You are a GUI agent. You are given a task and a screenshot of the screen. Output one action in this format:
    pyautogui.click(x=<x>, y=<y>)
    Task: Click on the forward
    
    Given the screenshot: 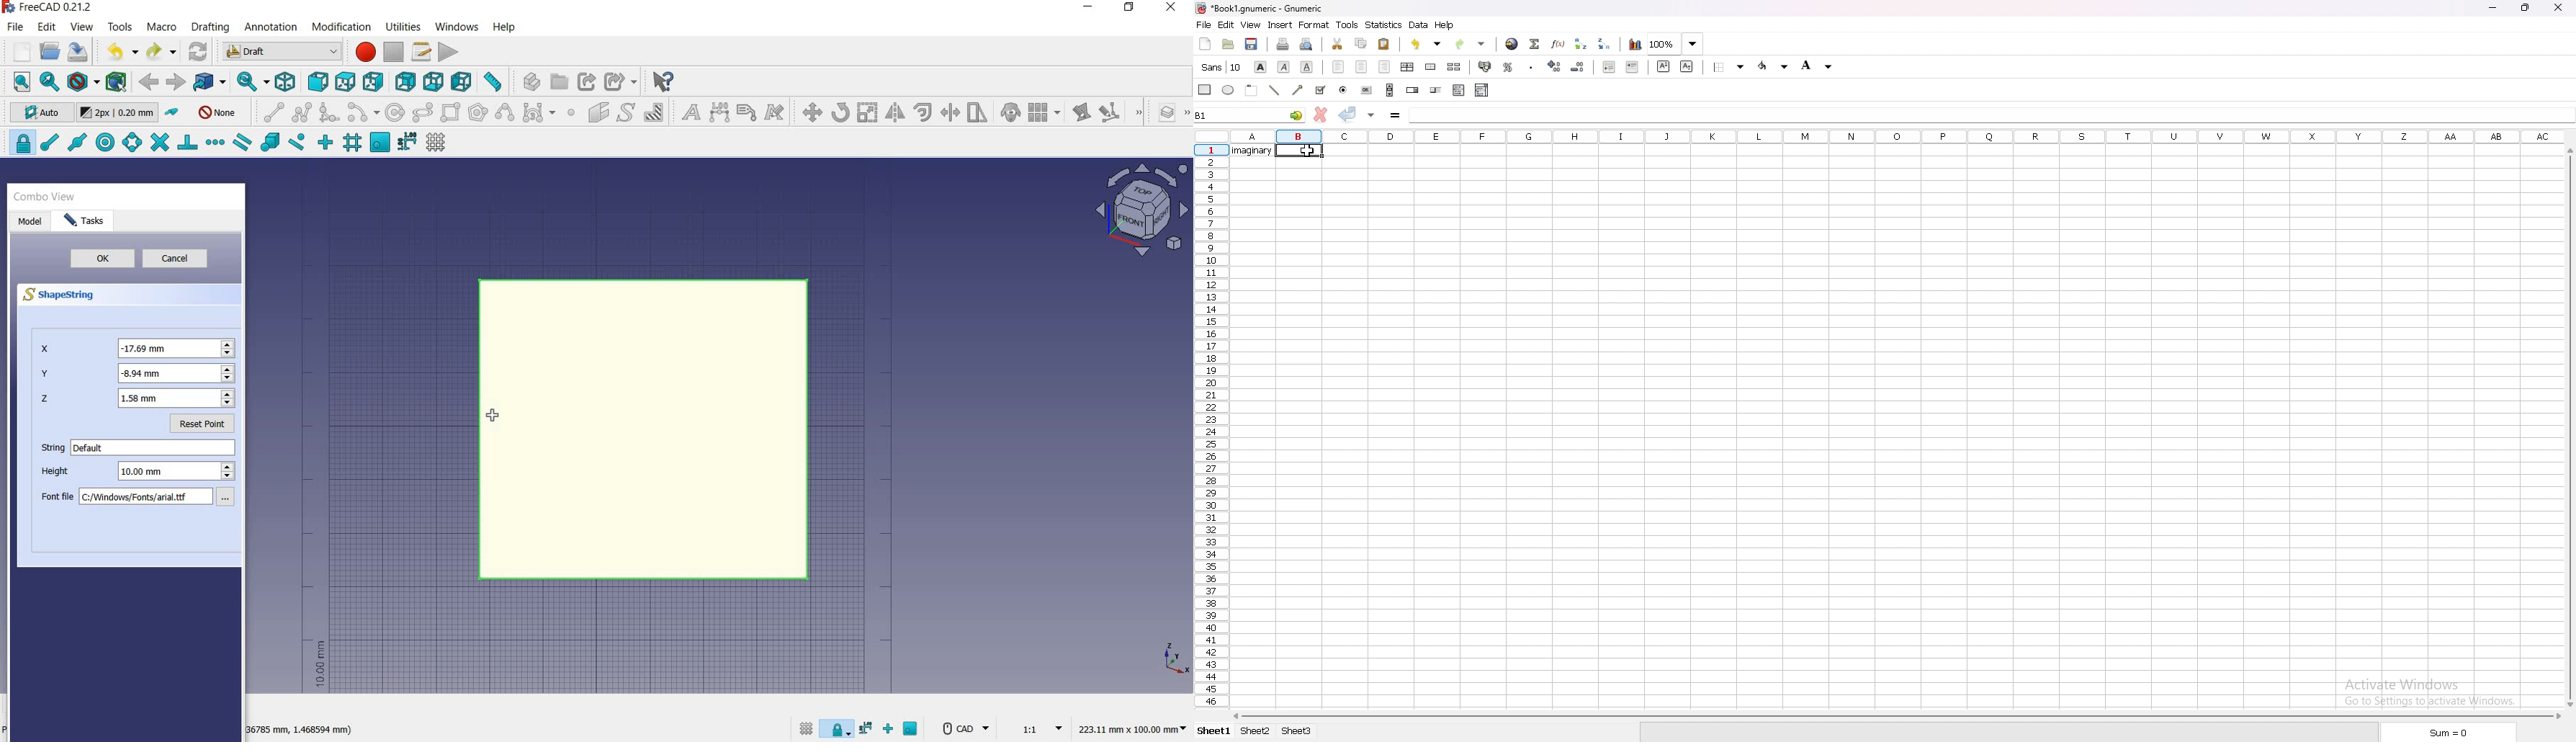 What is the action you would take?
    pyautogui.click(x=175, y=82)
    